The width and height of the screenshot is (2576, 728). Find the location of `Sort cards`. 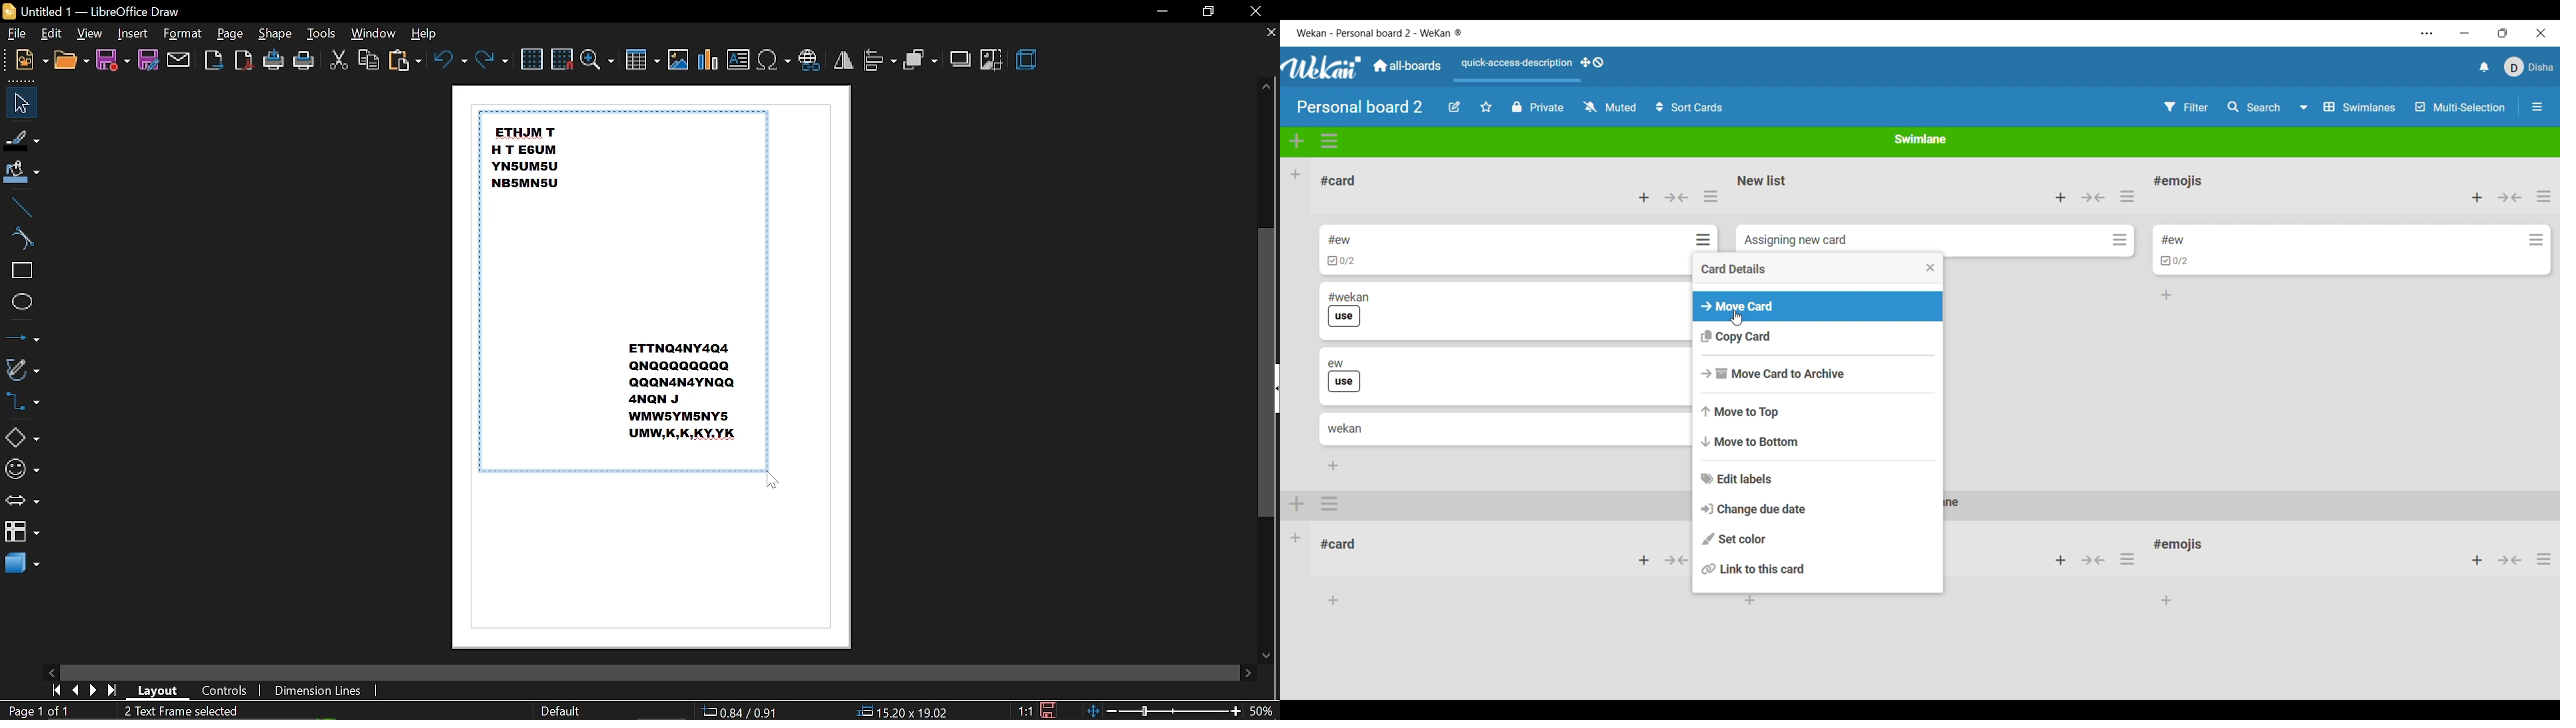

Sort cards is located at coordinates (1689, 107).